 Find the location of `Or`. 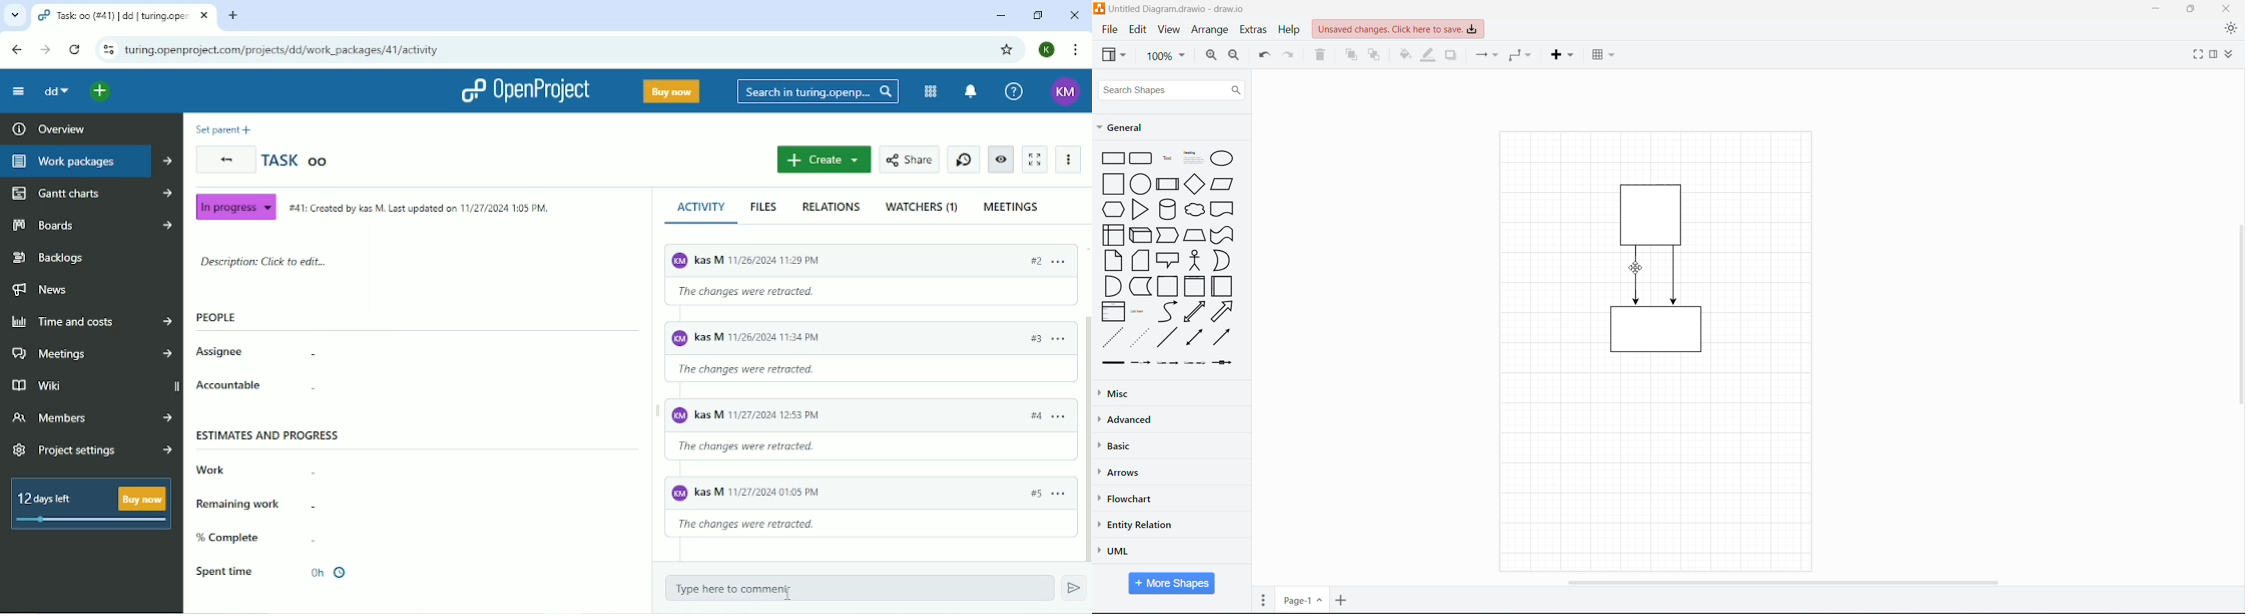

Or is located at coordinates (1221, 260).